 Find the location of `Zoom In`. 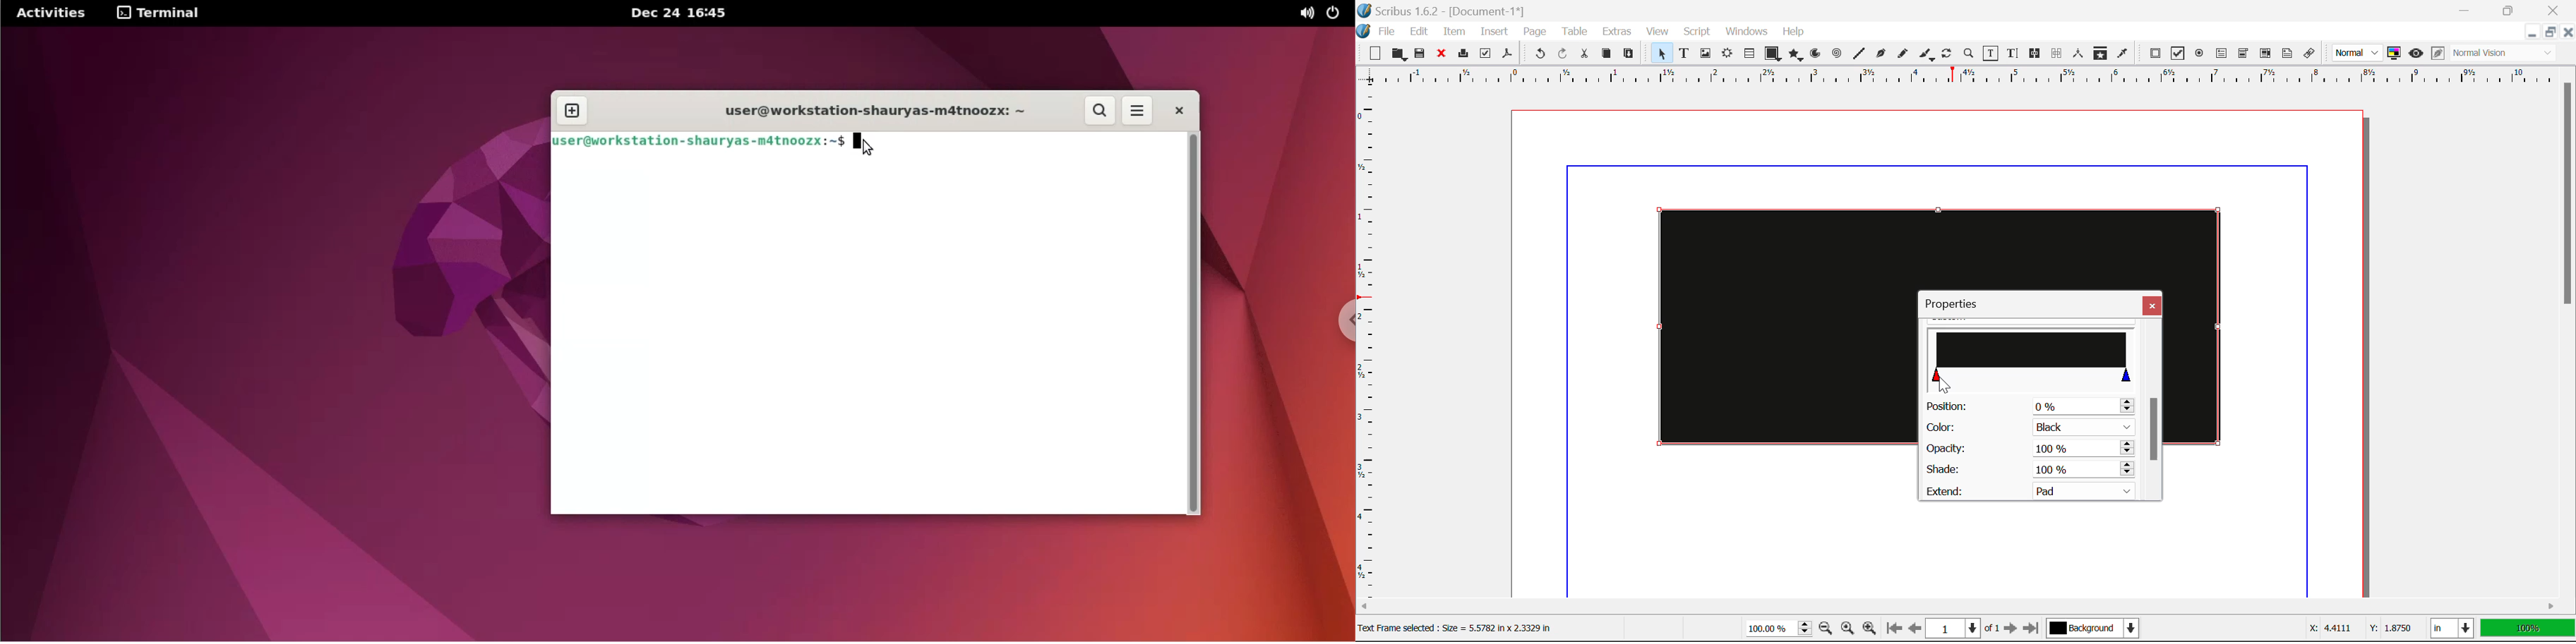

Zoom In is located at coordinates (1870, 630).